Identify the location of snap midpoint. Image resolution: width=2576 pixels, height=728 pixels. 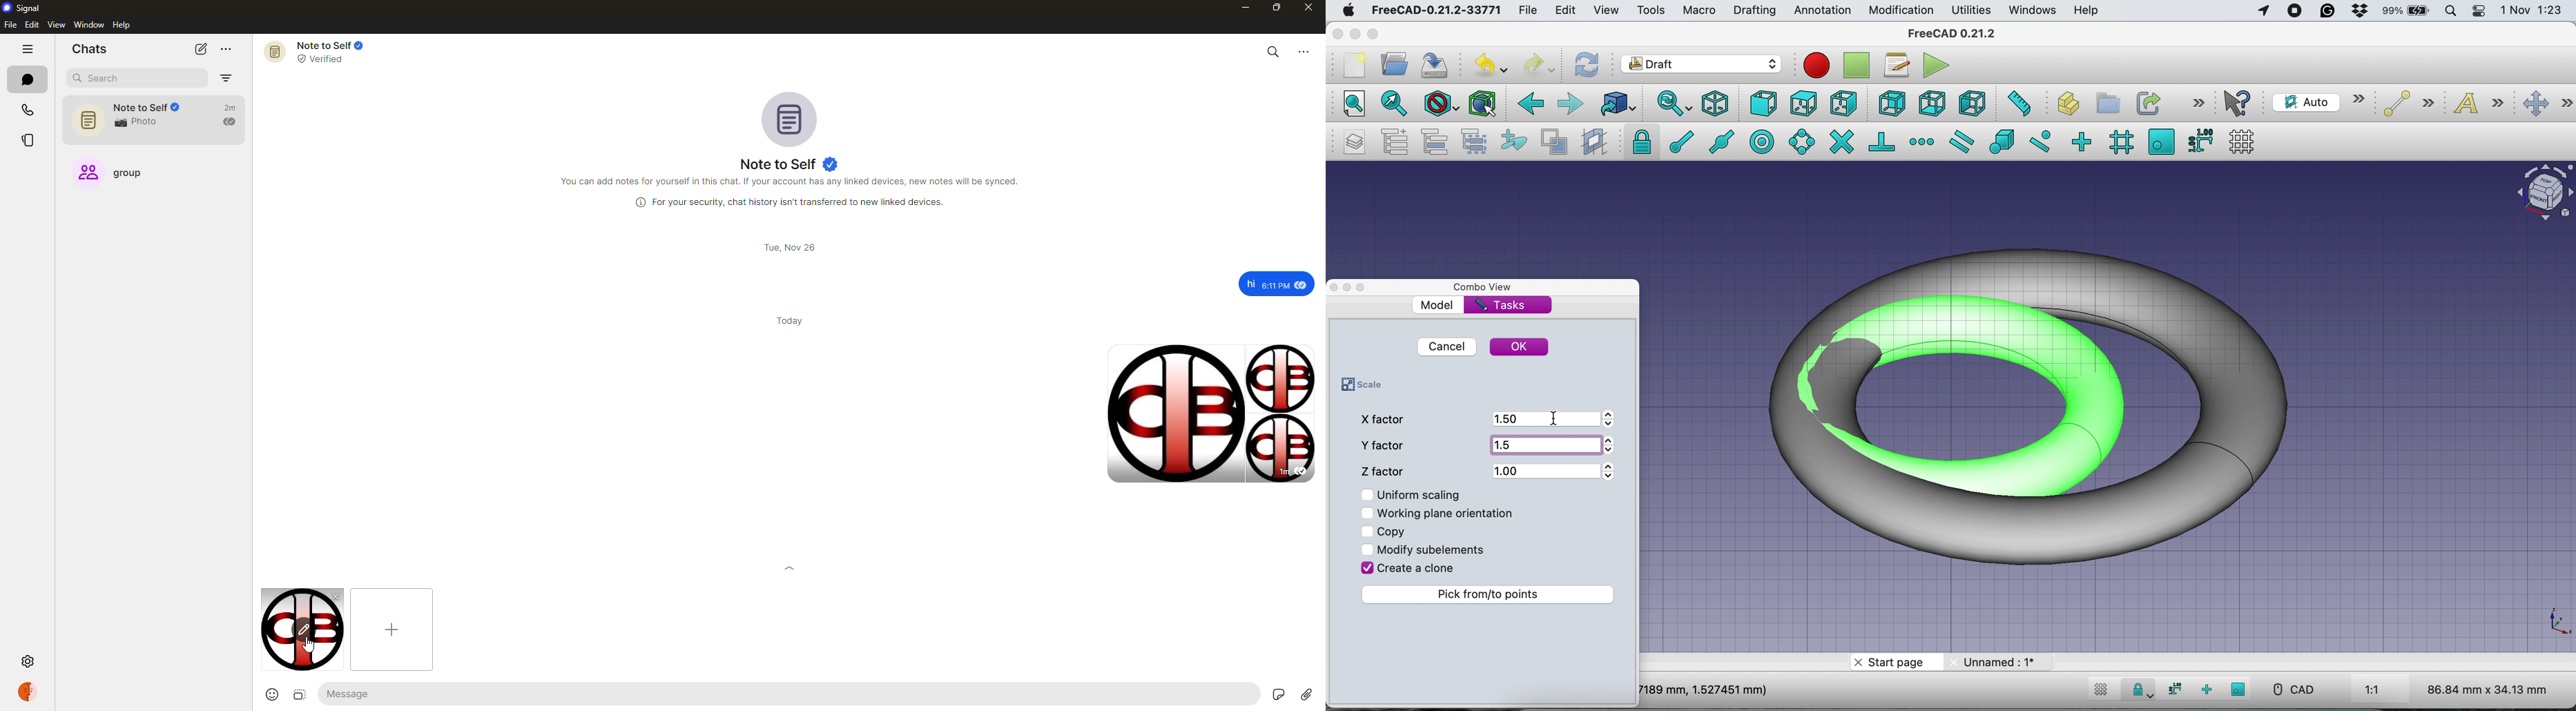
(1724, 141).